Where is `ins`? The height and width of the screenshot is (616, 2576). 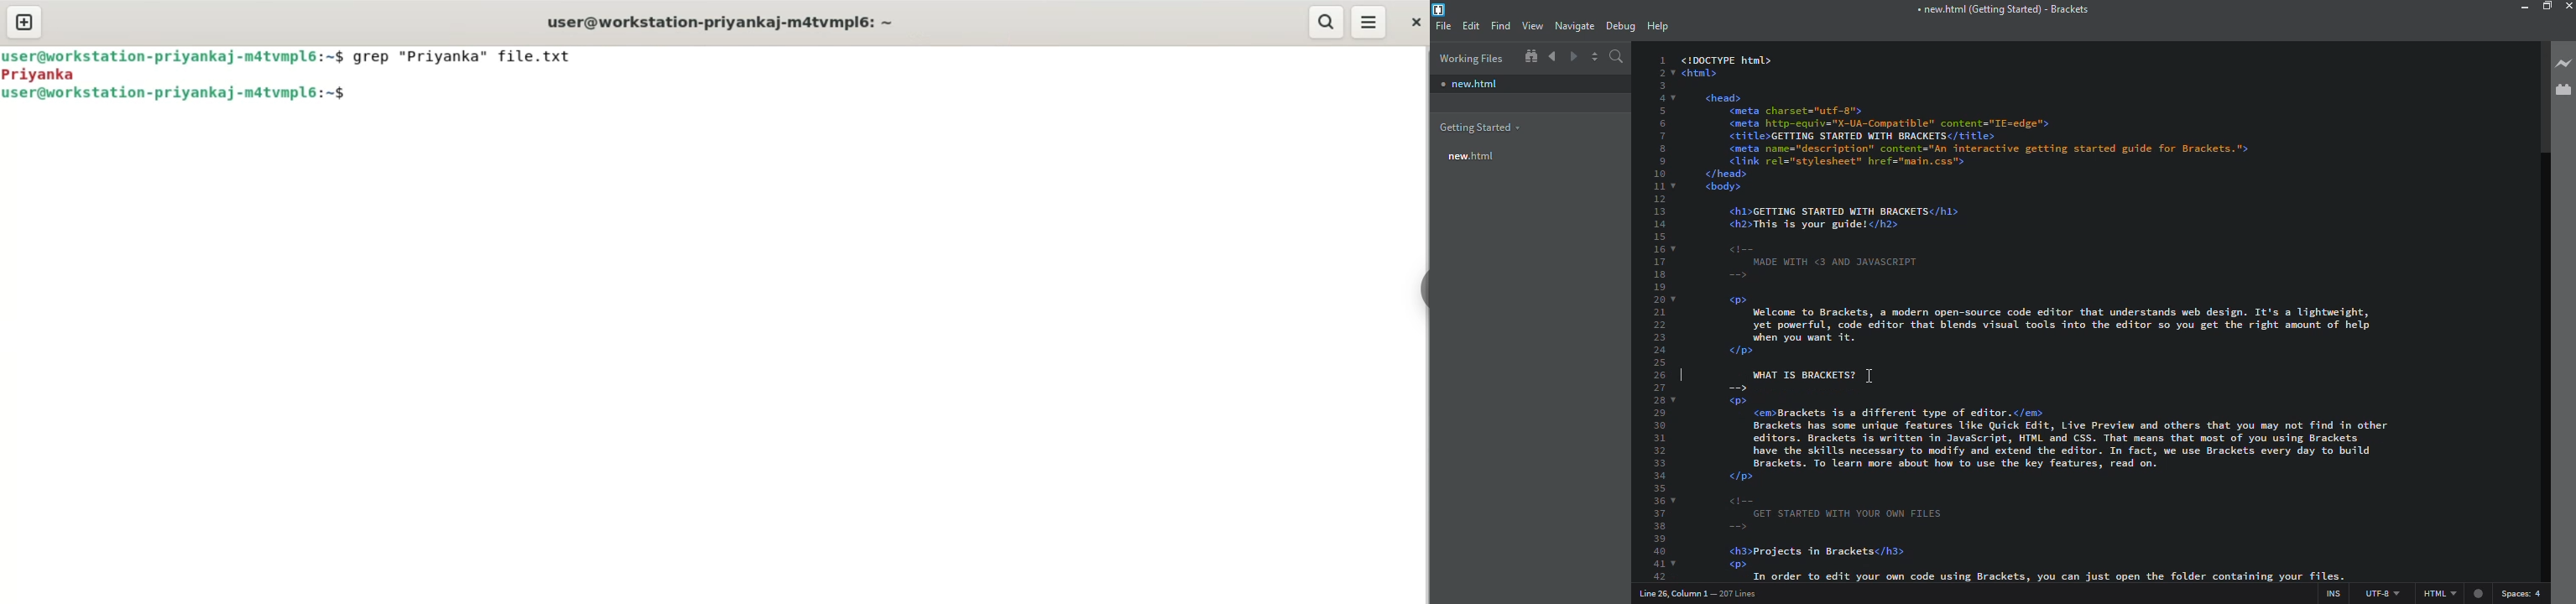 ins is located at coordinates (2328, 591).